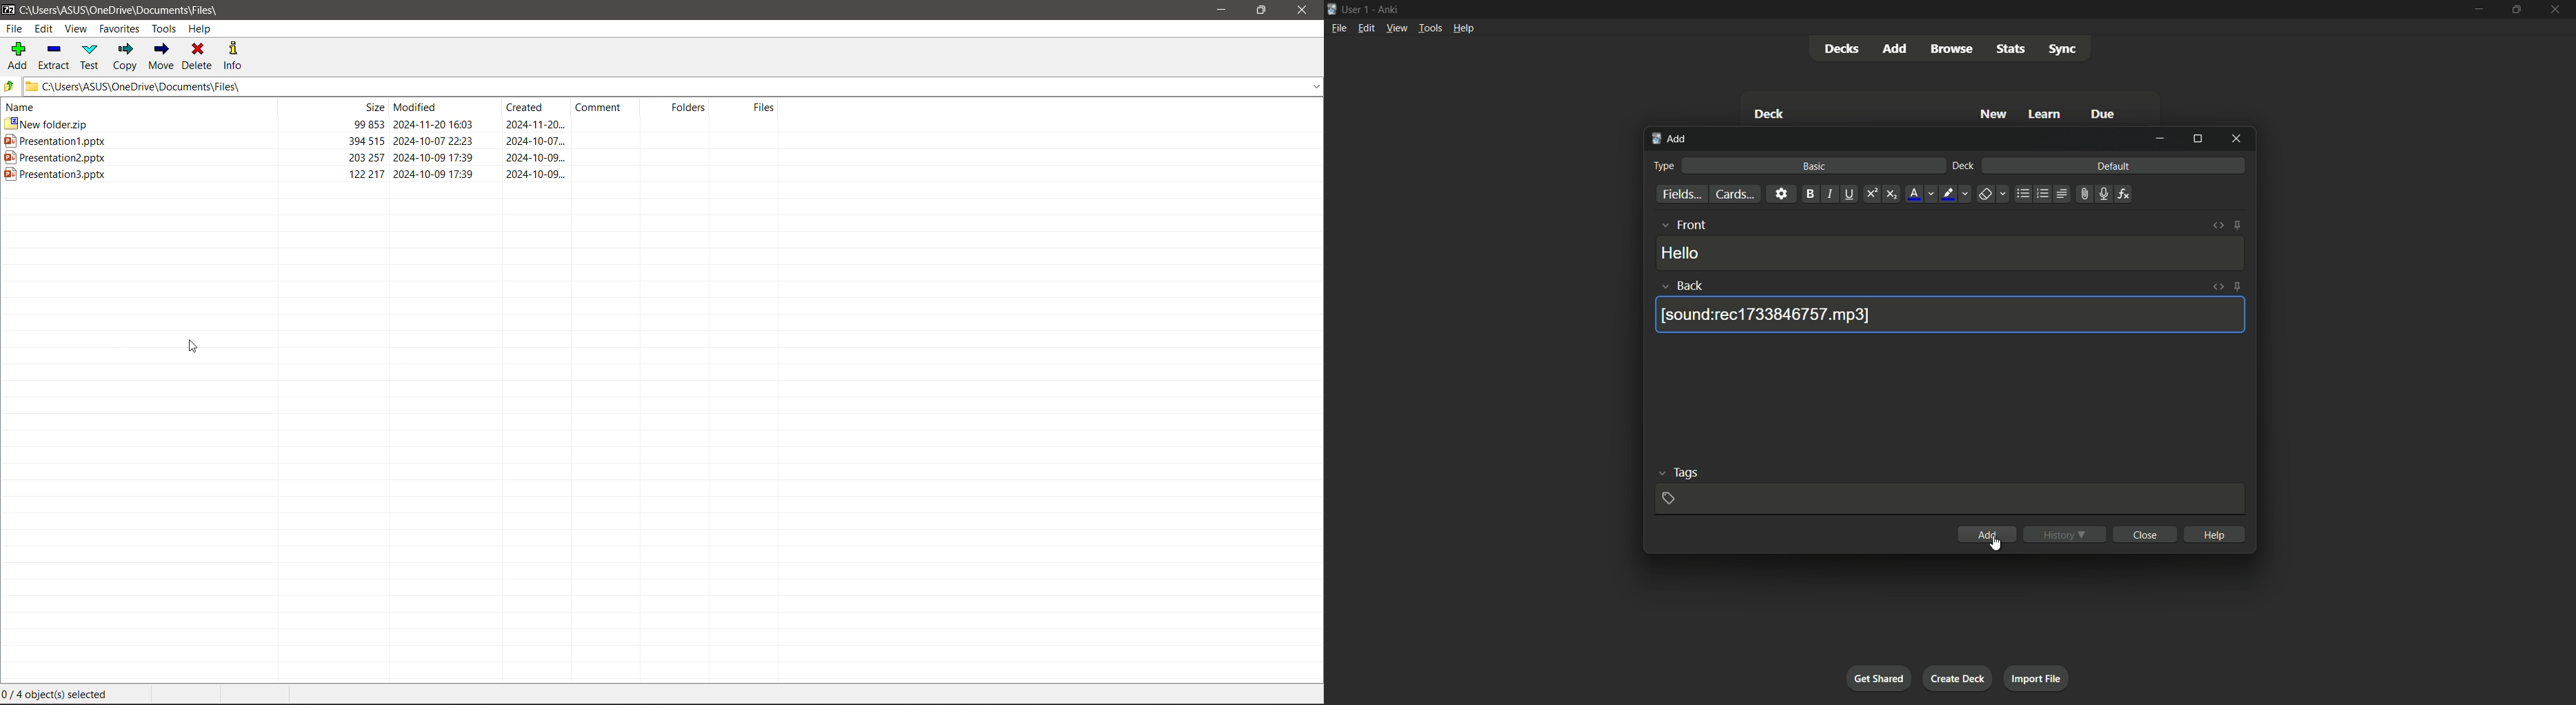  What do you see at coordinates (2102, 194) in the screenshot?
I see `record audio` at bounding box center [2102, 194].